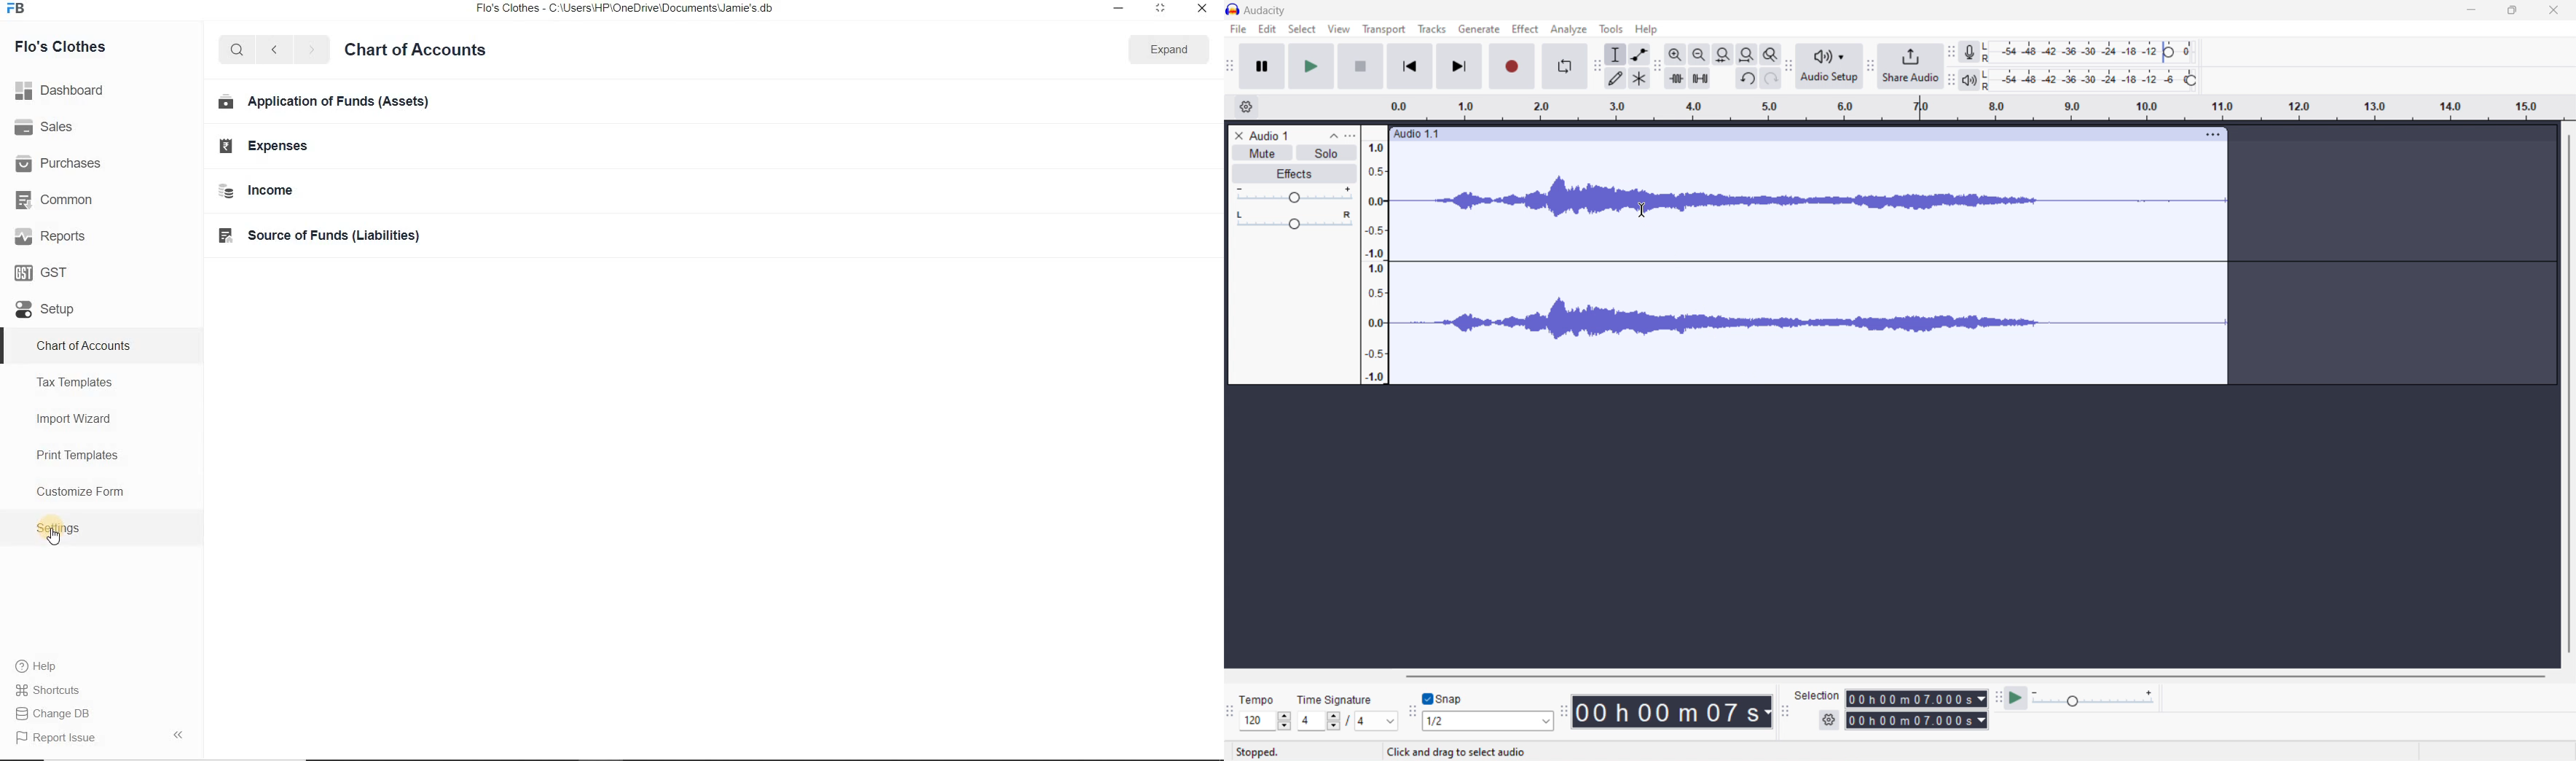 The width and height of the screenshot is (2576, 784). I want to click on restore, so click(1163, 9).